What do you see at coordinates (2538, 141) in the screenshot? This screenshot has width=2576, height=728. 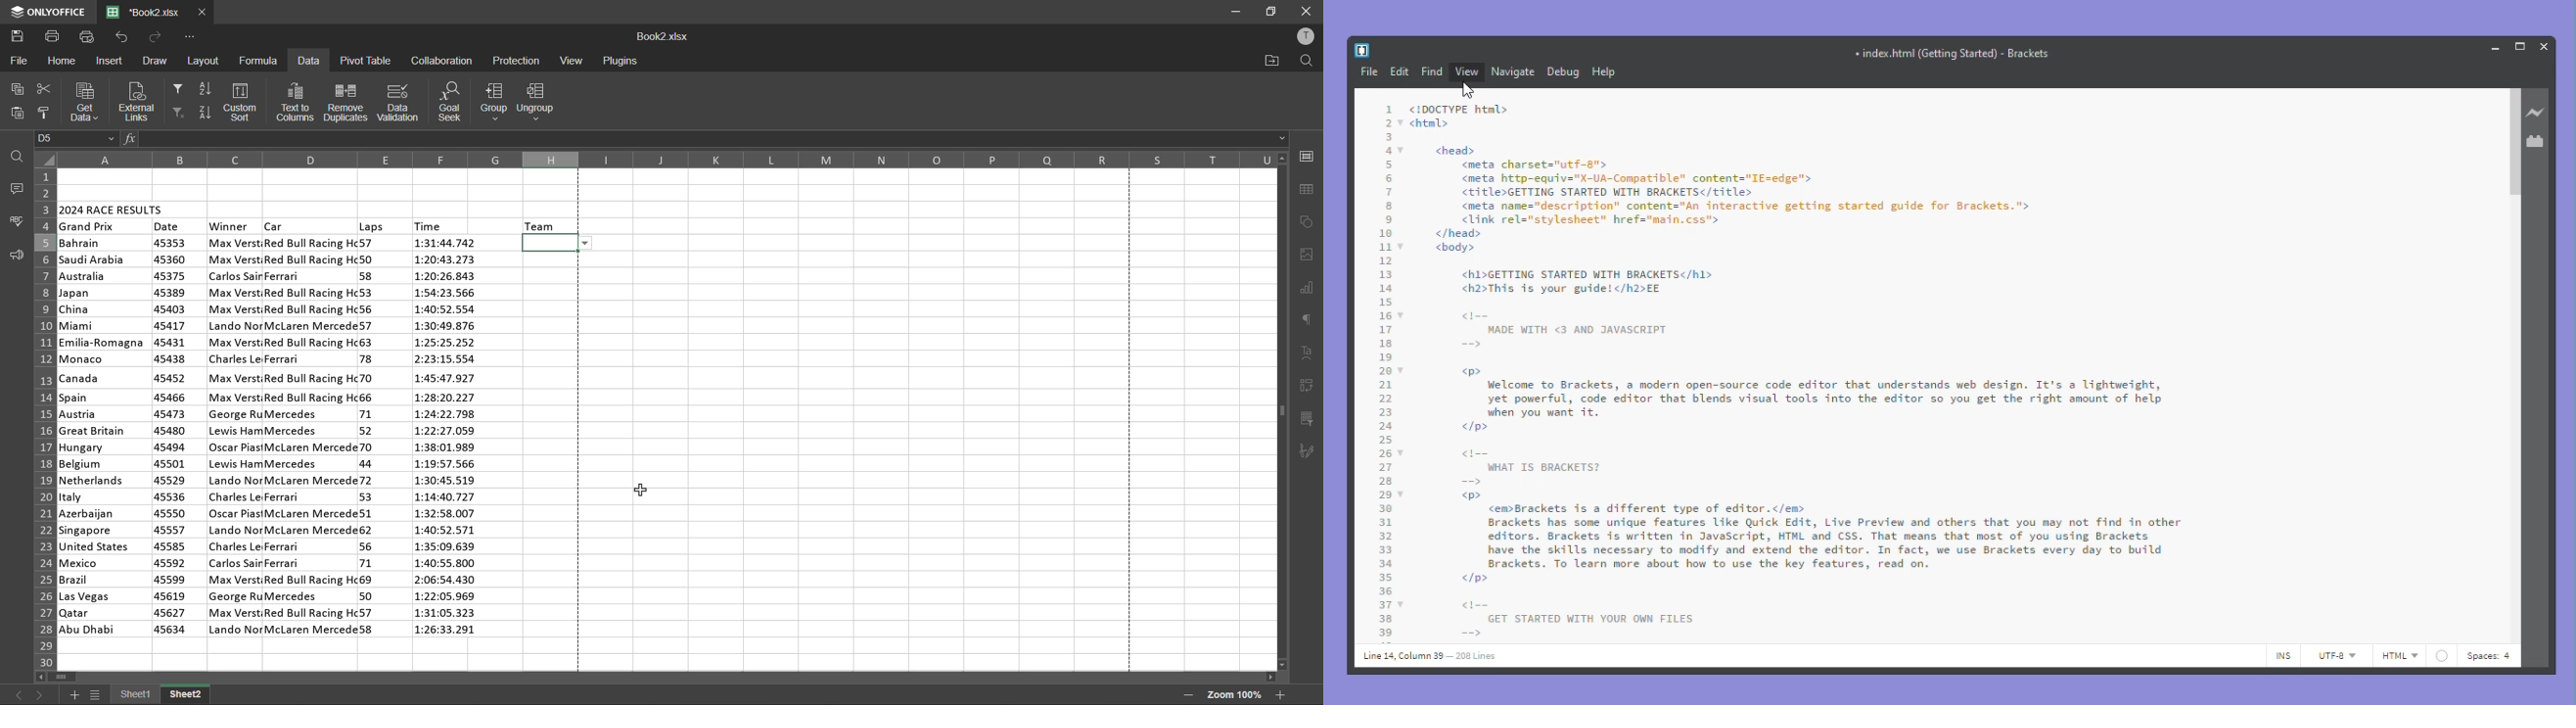 I see `Extension manager` at bounding box center [2538, 141].